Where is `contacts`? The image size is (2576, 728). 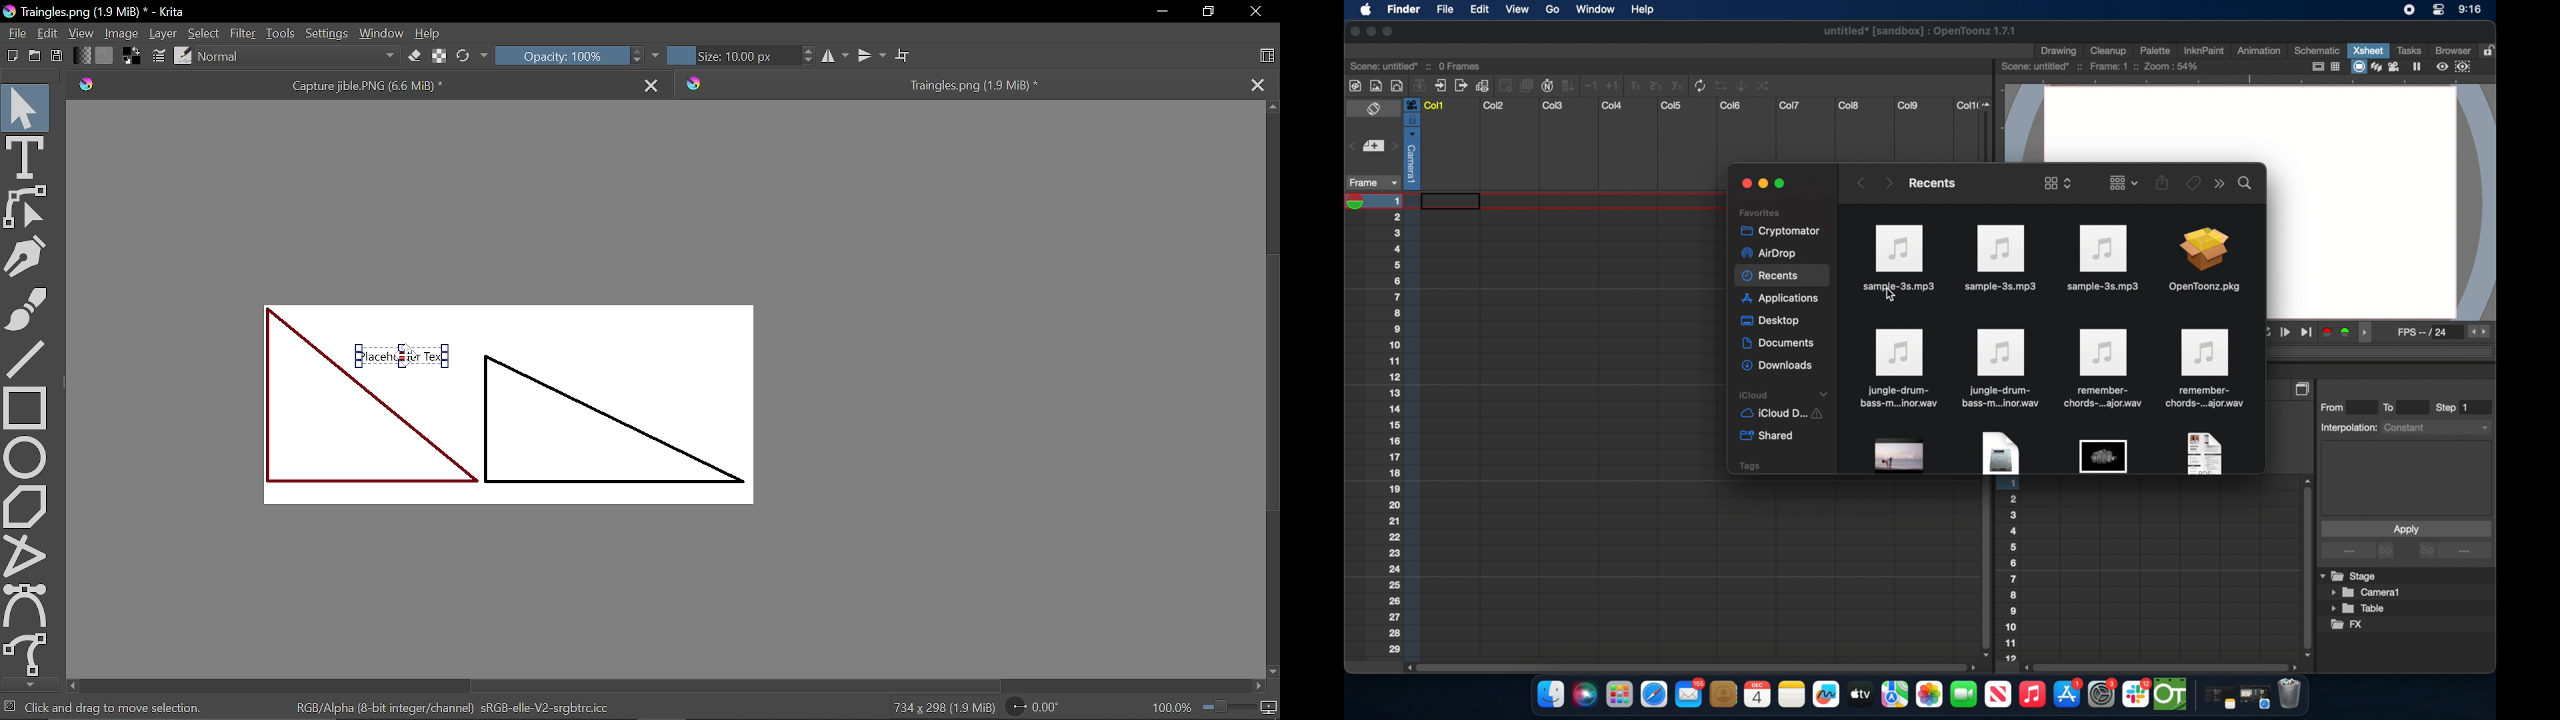
contacts is located at coordinates (1724, 694).